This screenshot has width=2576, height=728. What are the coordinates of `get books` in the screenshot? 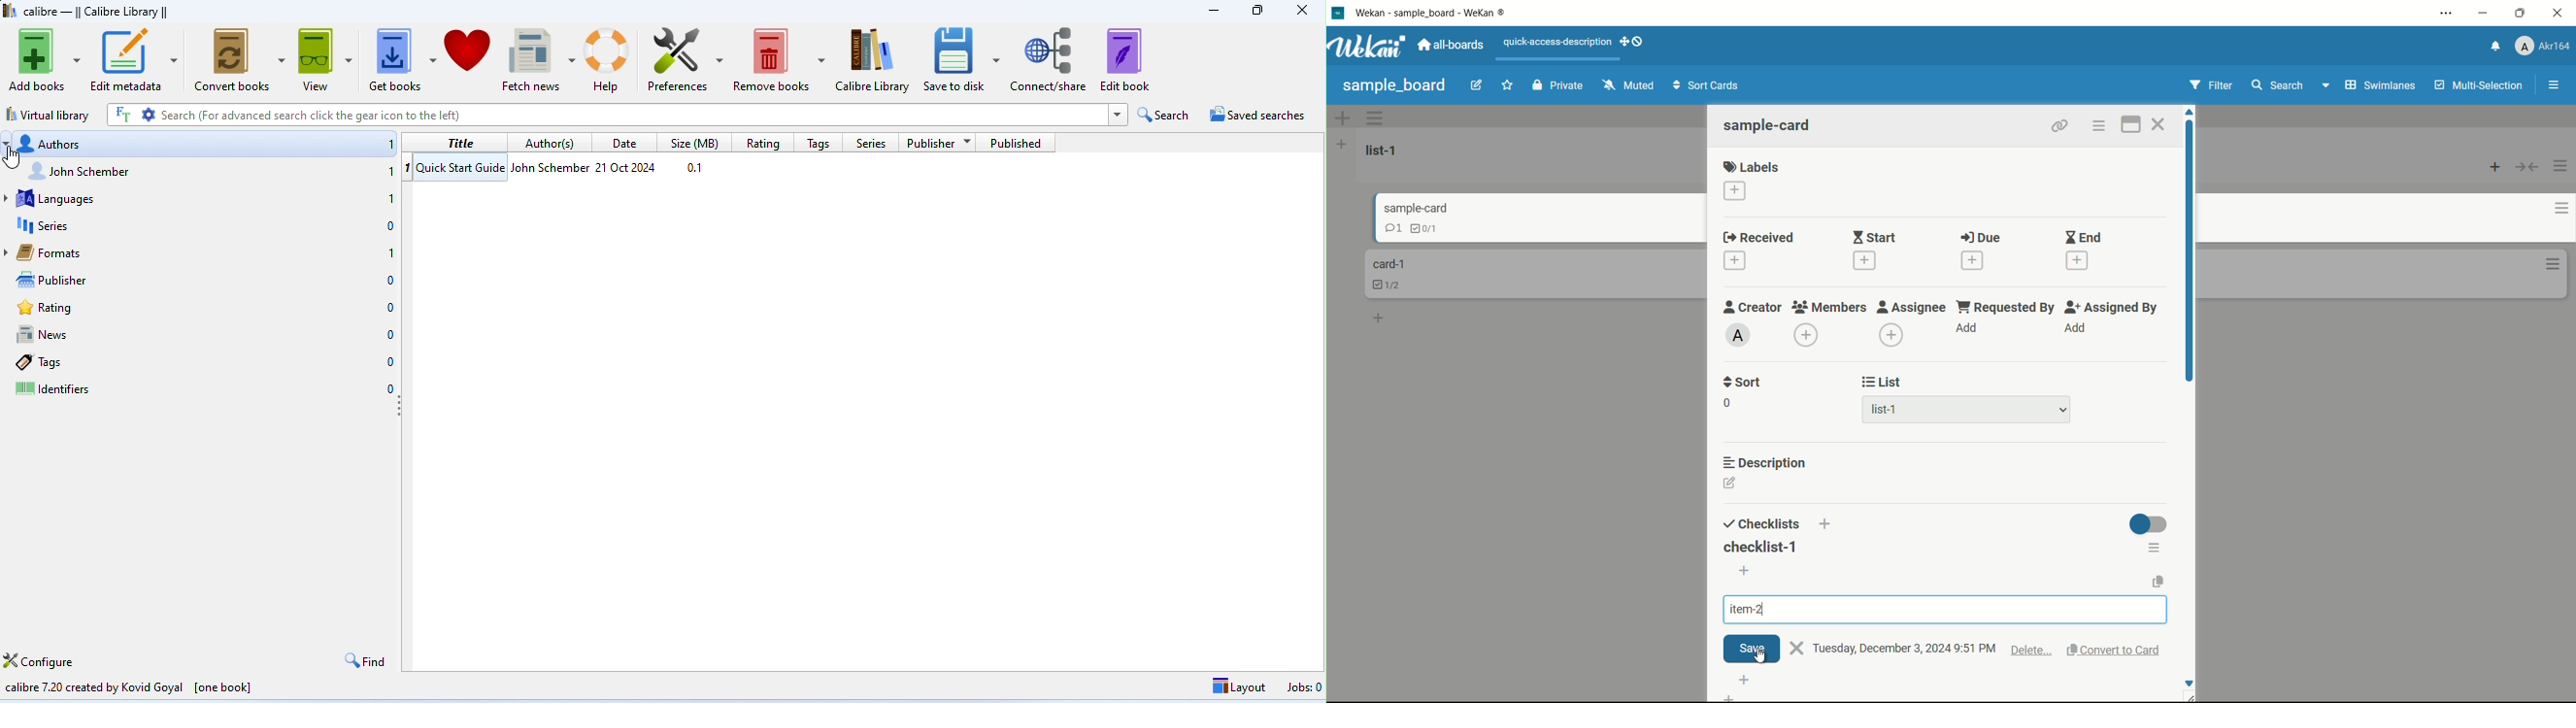 It's located at (402, 56).